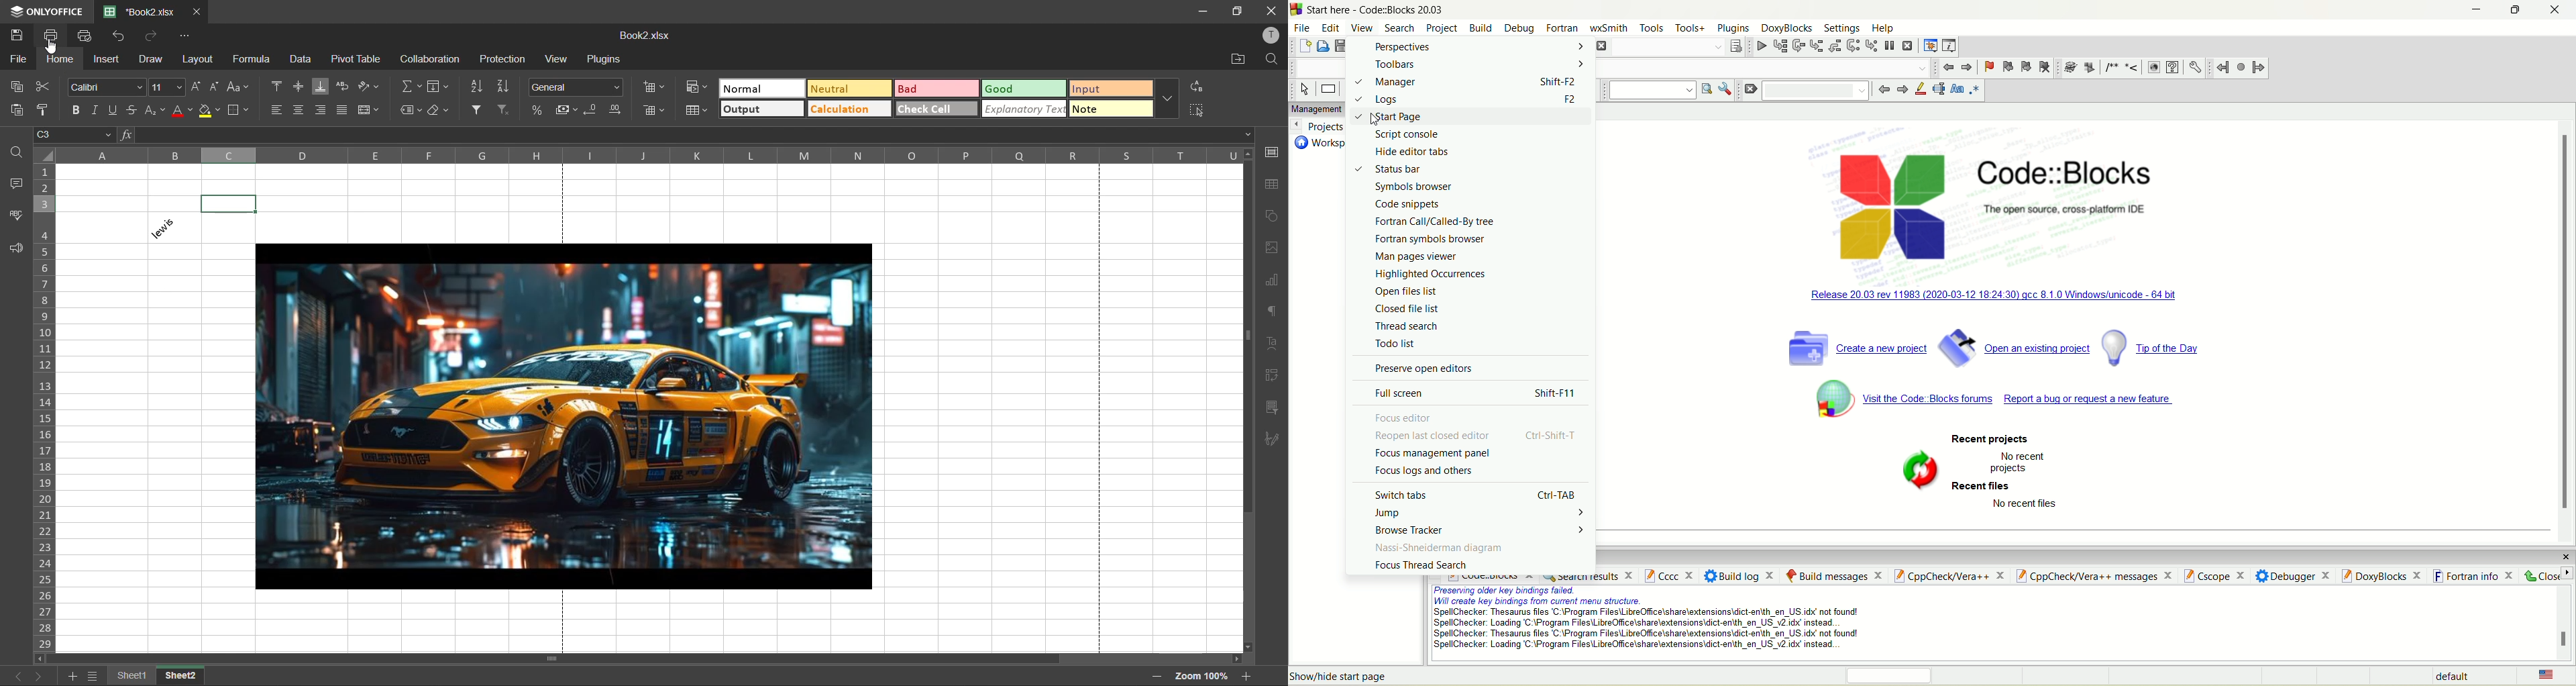 Image resolution: width=2576 pixels, height=700 pixels. I want to click on profile, so click(1269, 36).